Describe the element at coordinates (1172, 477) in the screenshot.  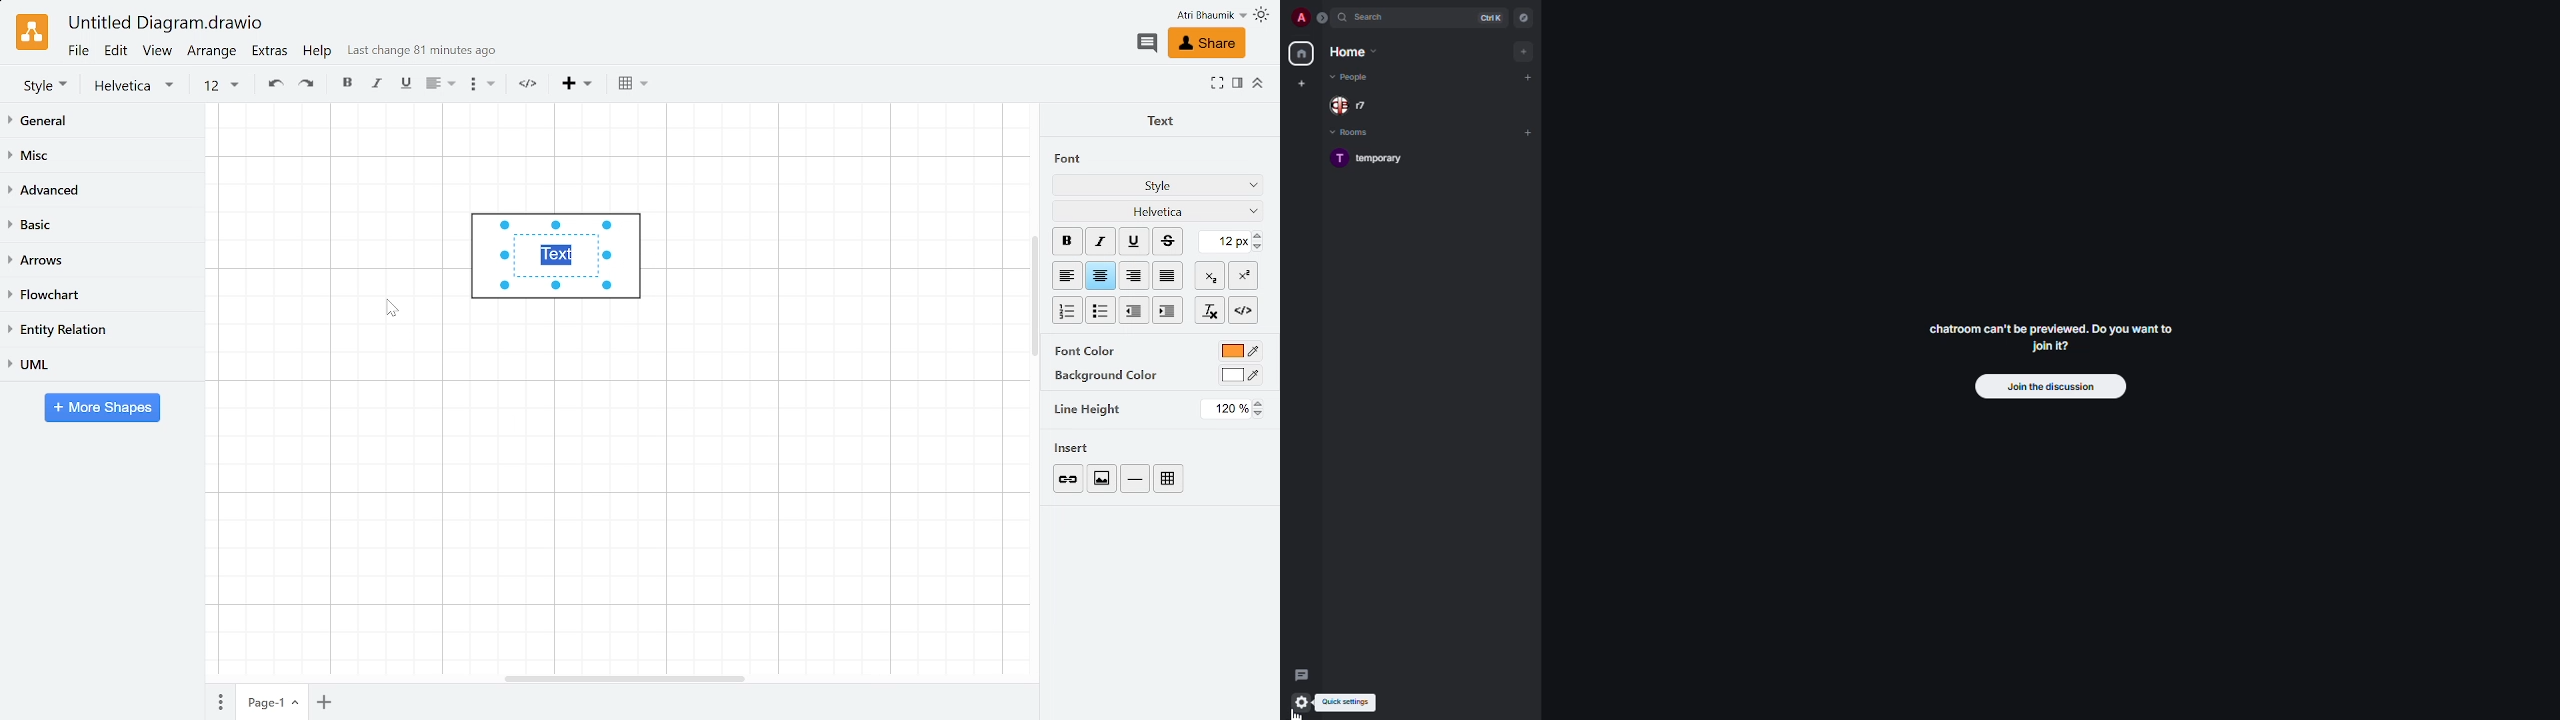
I see `Table` at that location.